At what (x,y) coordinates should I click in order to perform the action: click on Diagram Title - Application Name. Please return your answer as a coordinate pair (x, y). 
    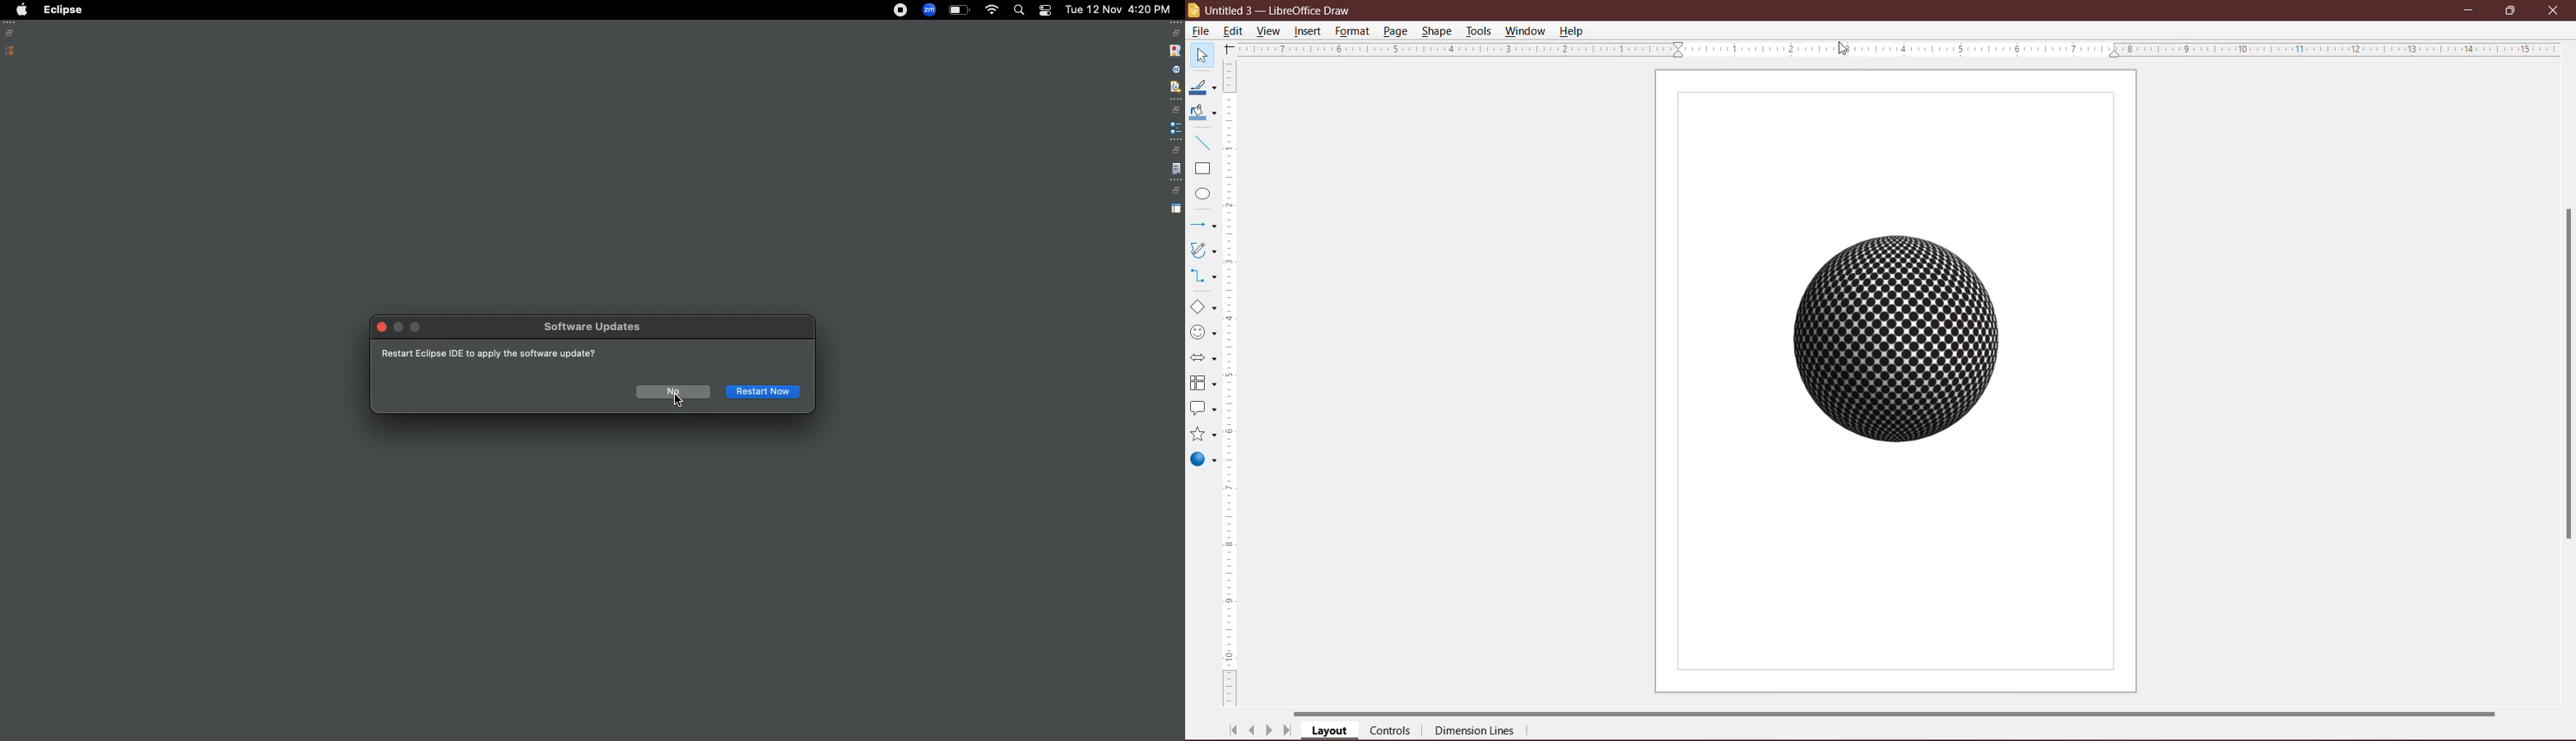
    Looking at the image, I should click on (1283, 10).